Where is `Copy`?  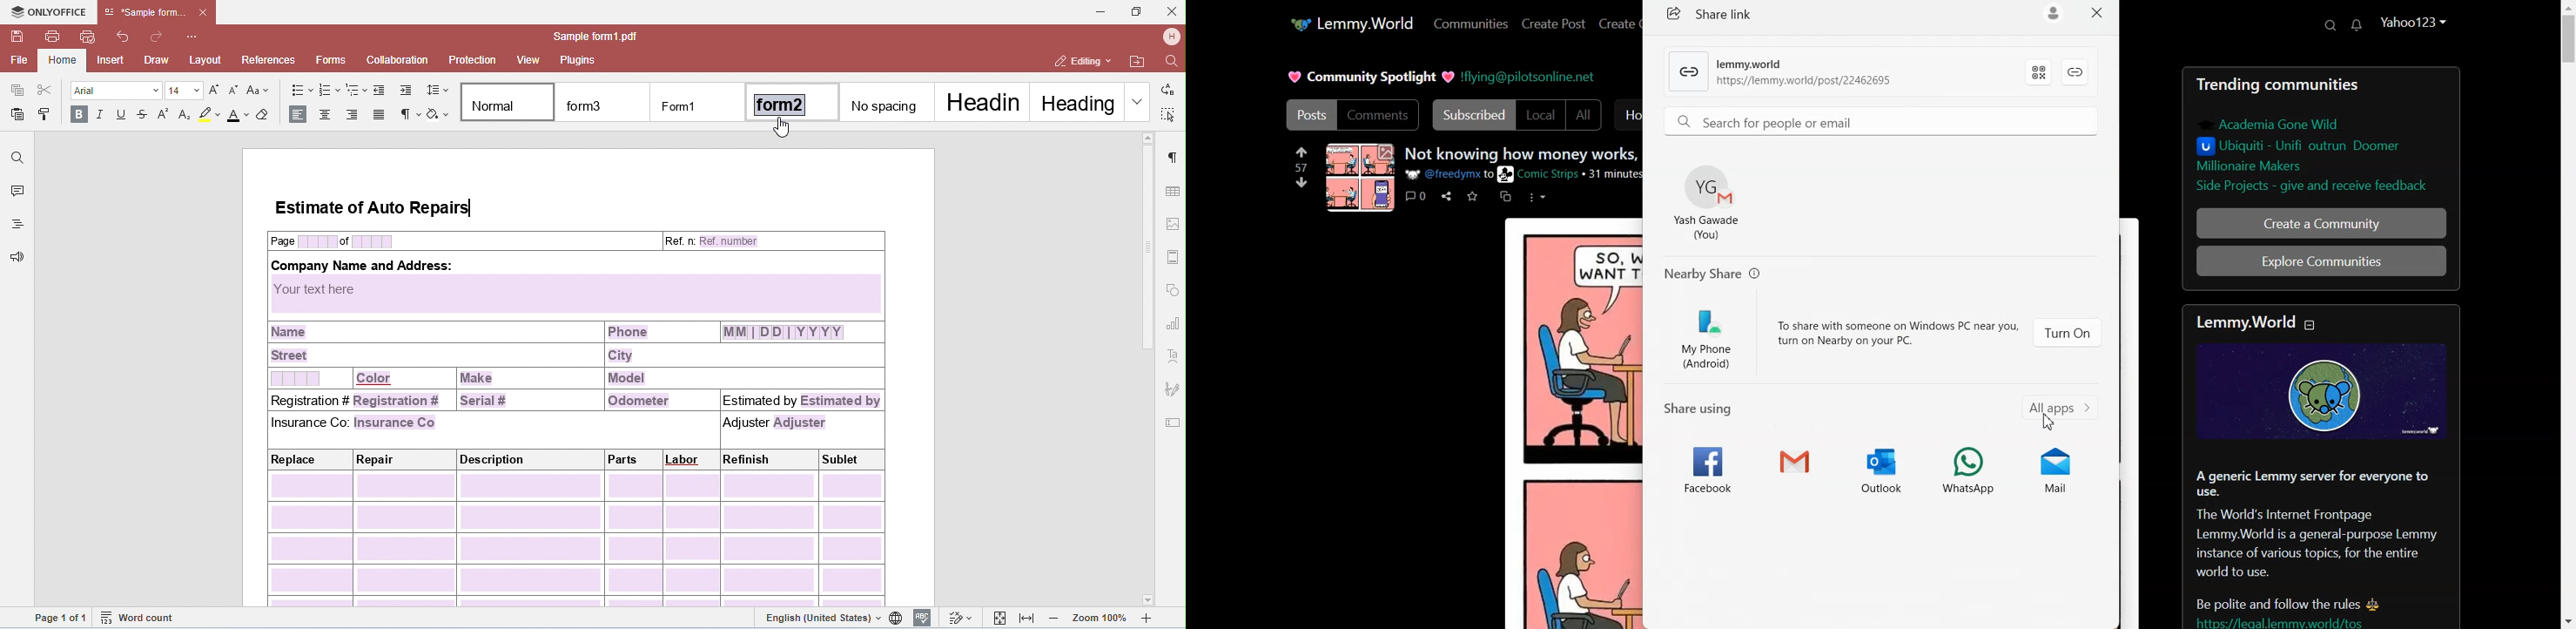
Copy is located at coordinates (1506, 197).